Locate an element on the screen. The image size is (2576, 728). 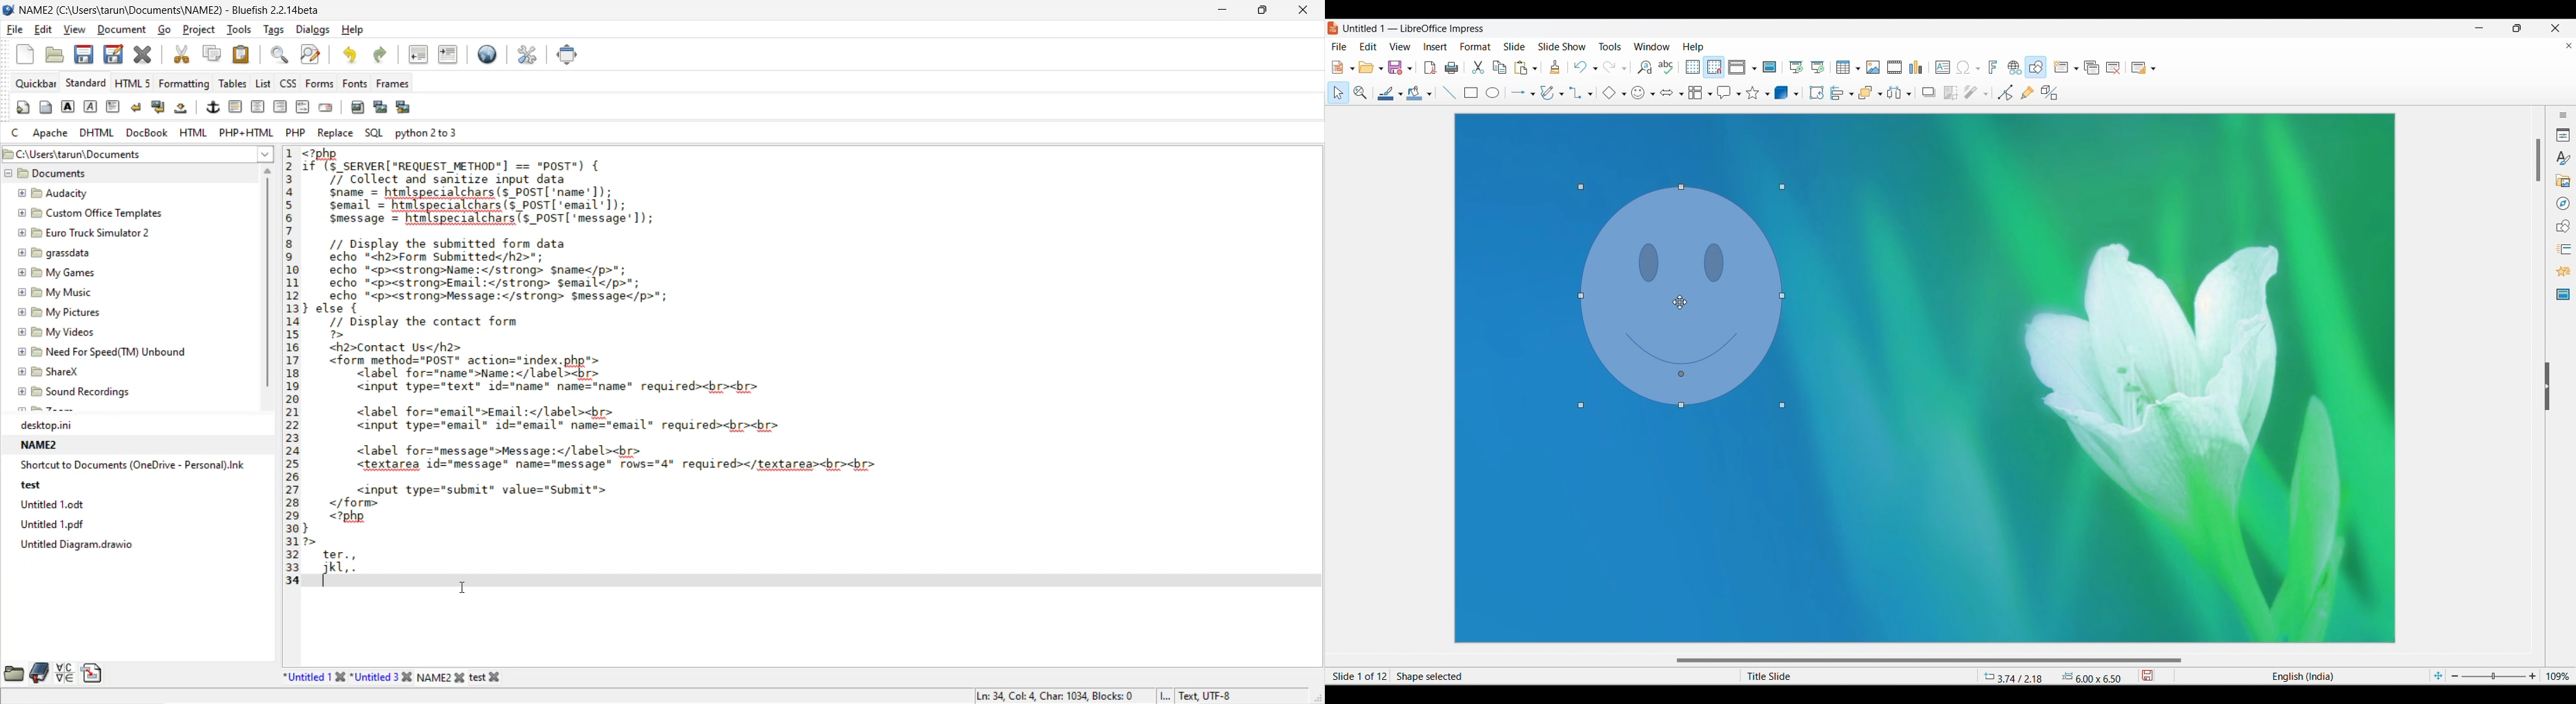
Shadow is located at coordinates (1929, 92).